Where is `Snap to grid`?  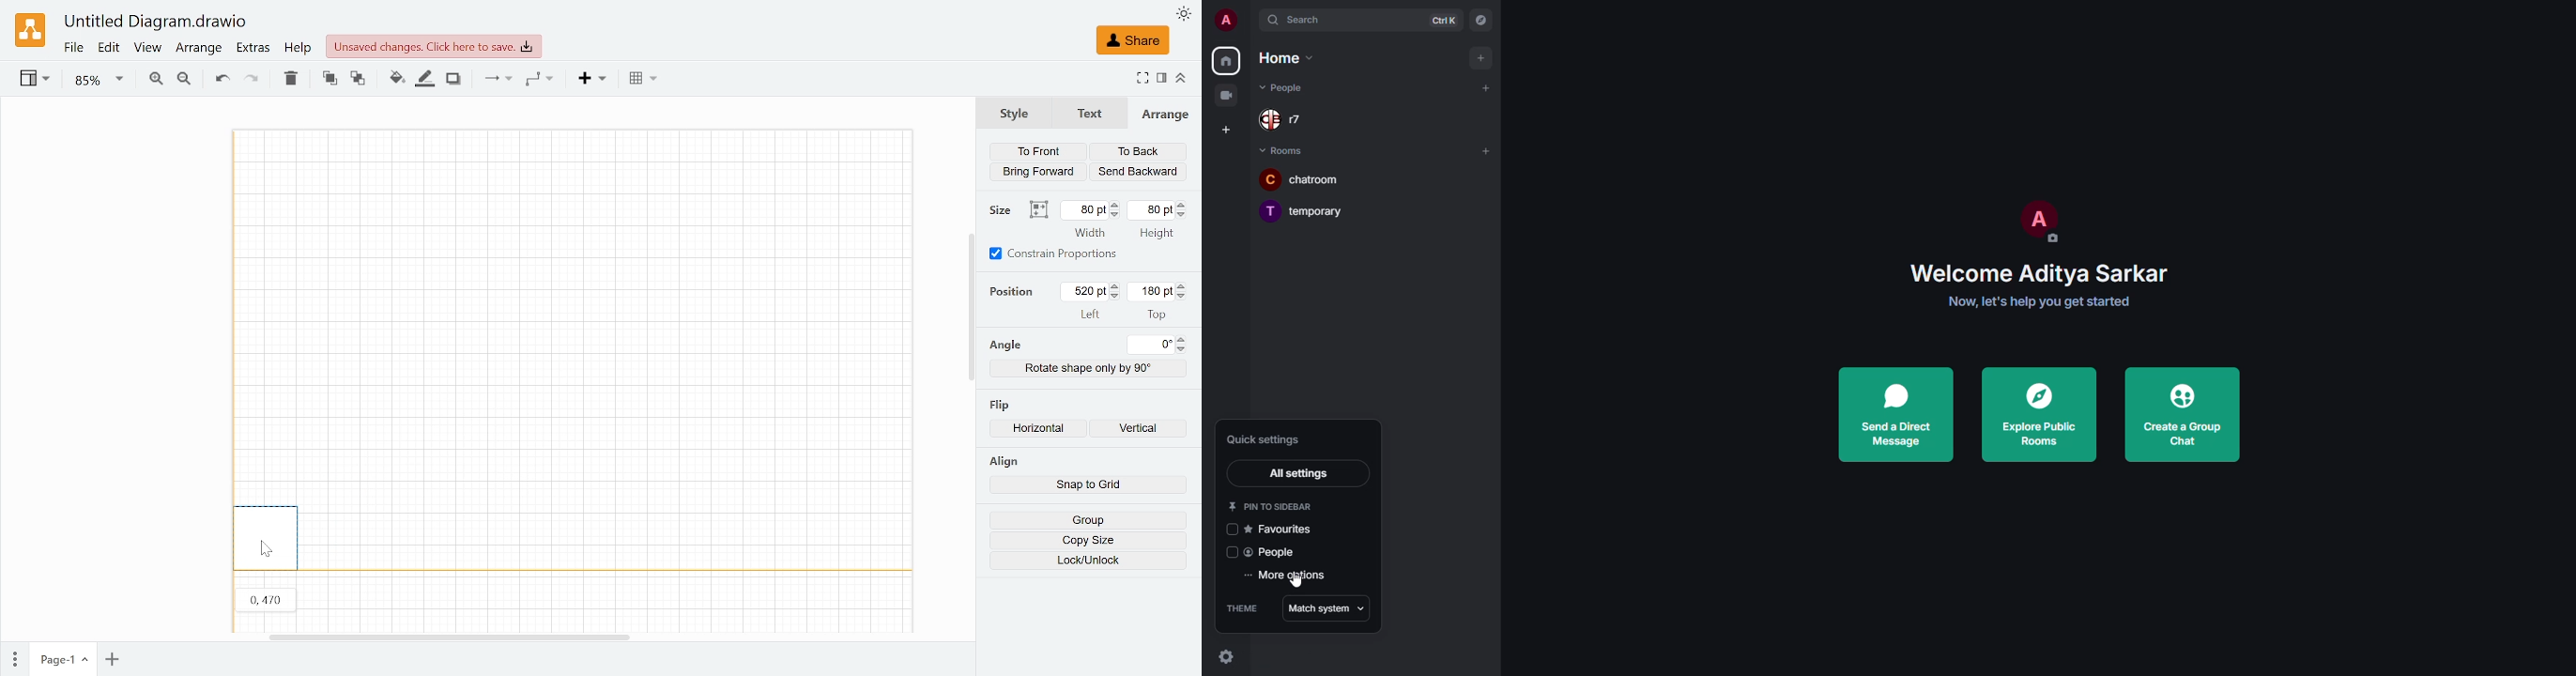
Snap to grid is located at coordinates (1088, 486).